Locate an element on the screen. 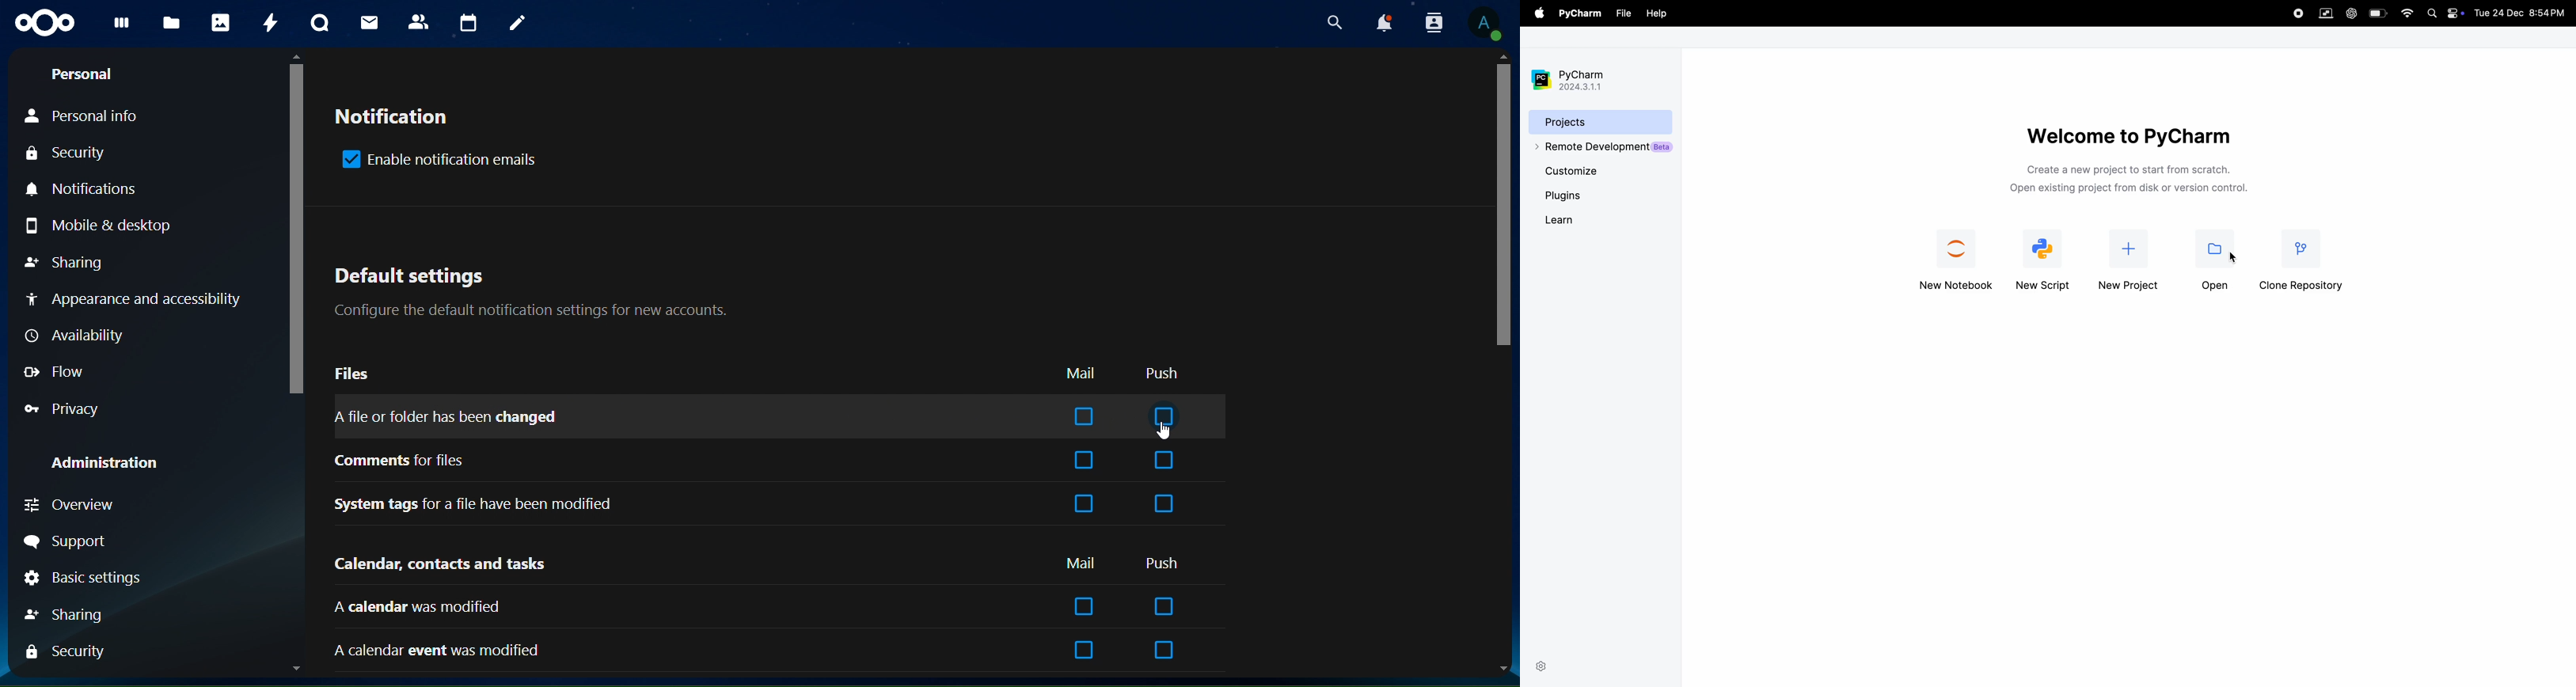  box is located at coordinates (1163, 605).